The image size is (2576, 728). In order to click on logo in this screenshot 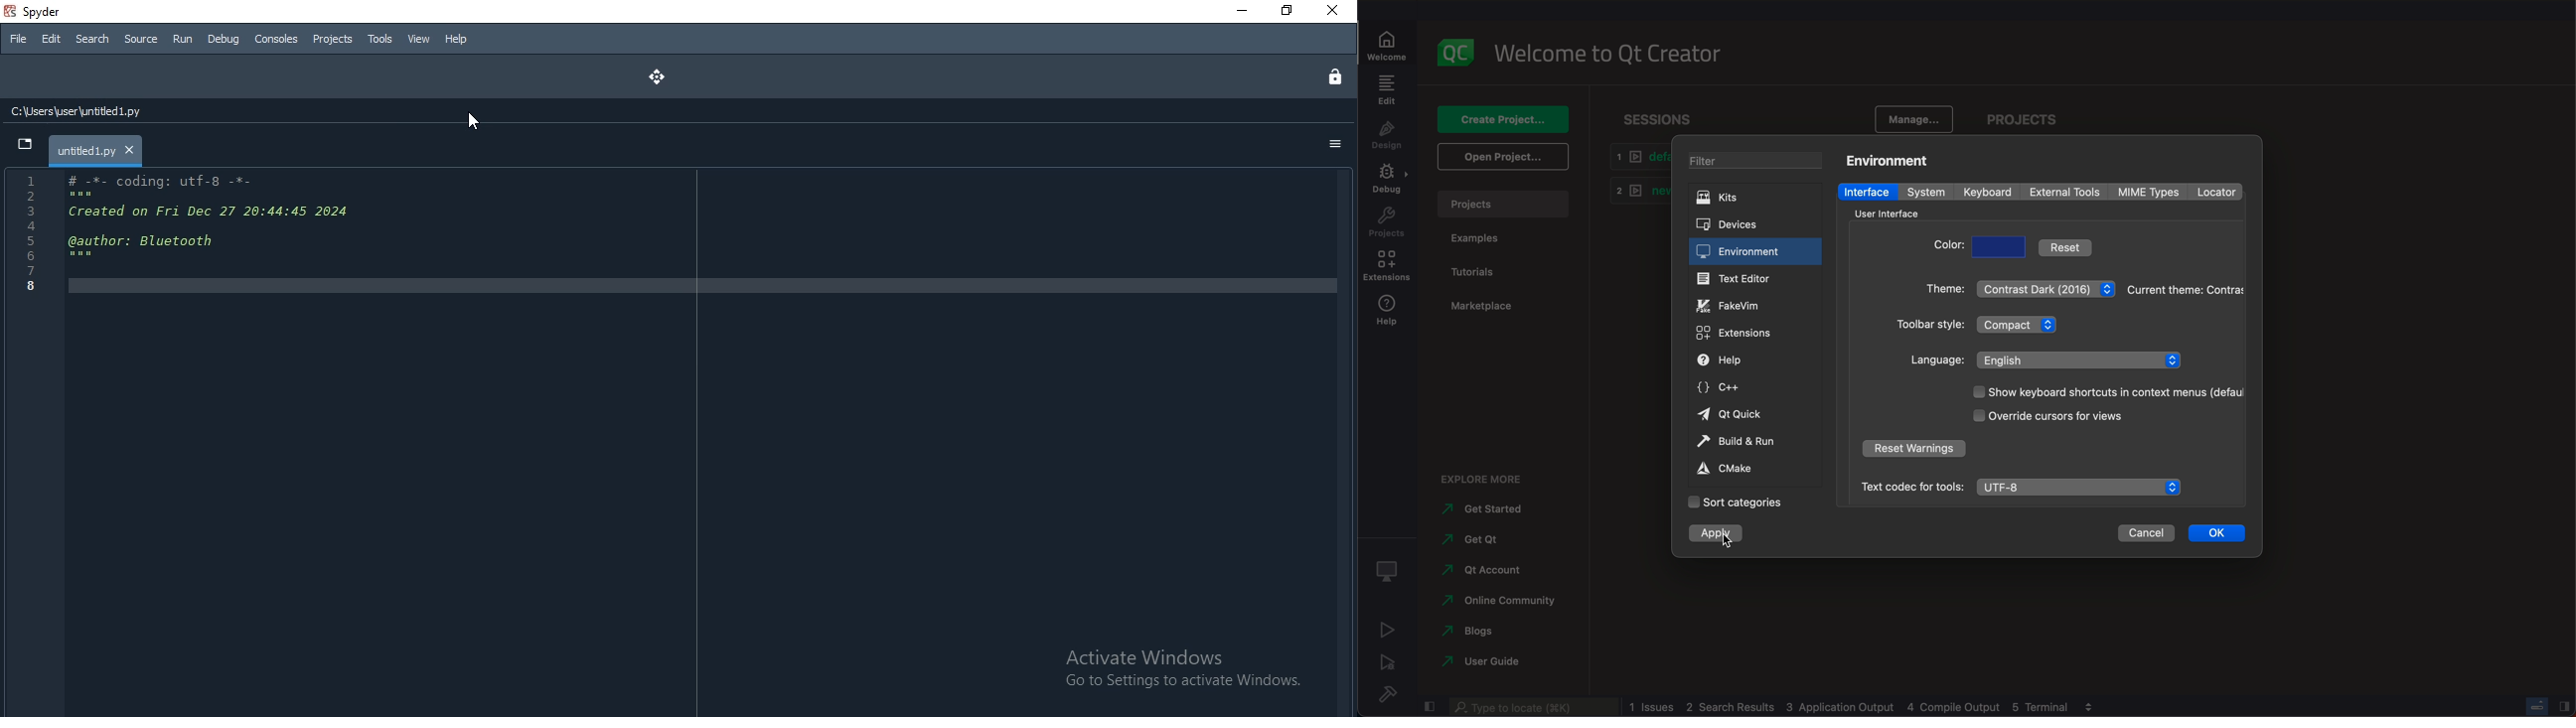, I will do `click(1453, 50)`.